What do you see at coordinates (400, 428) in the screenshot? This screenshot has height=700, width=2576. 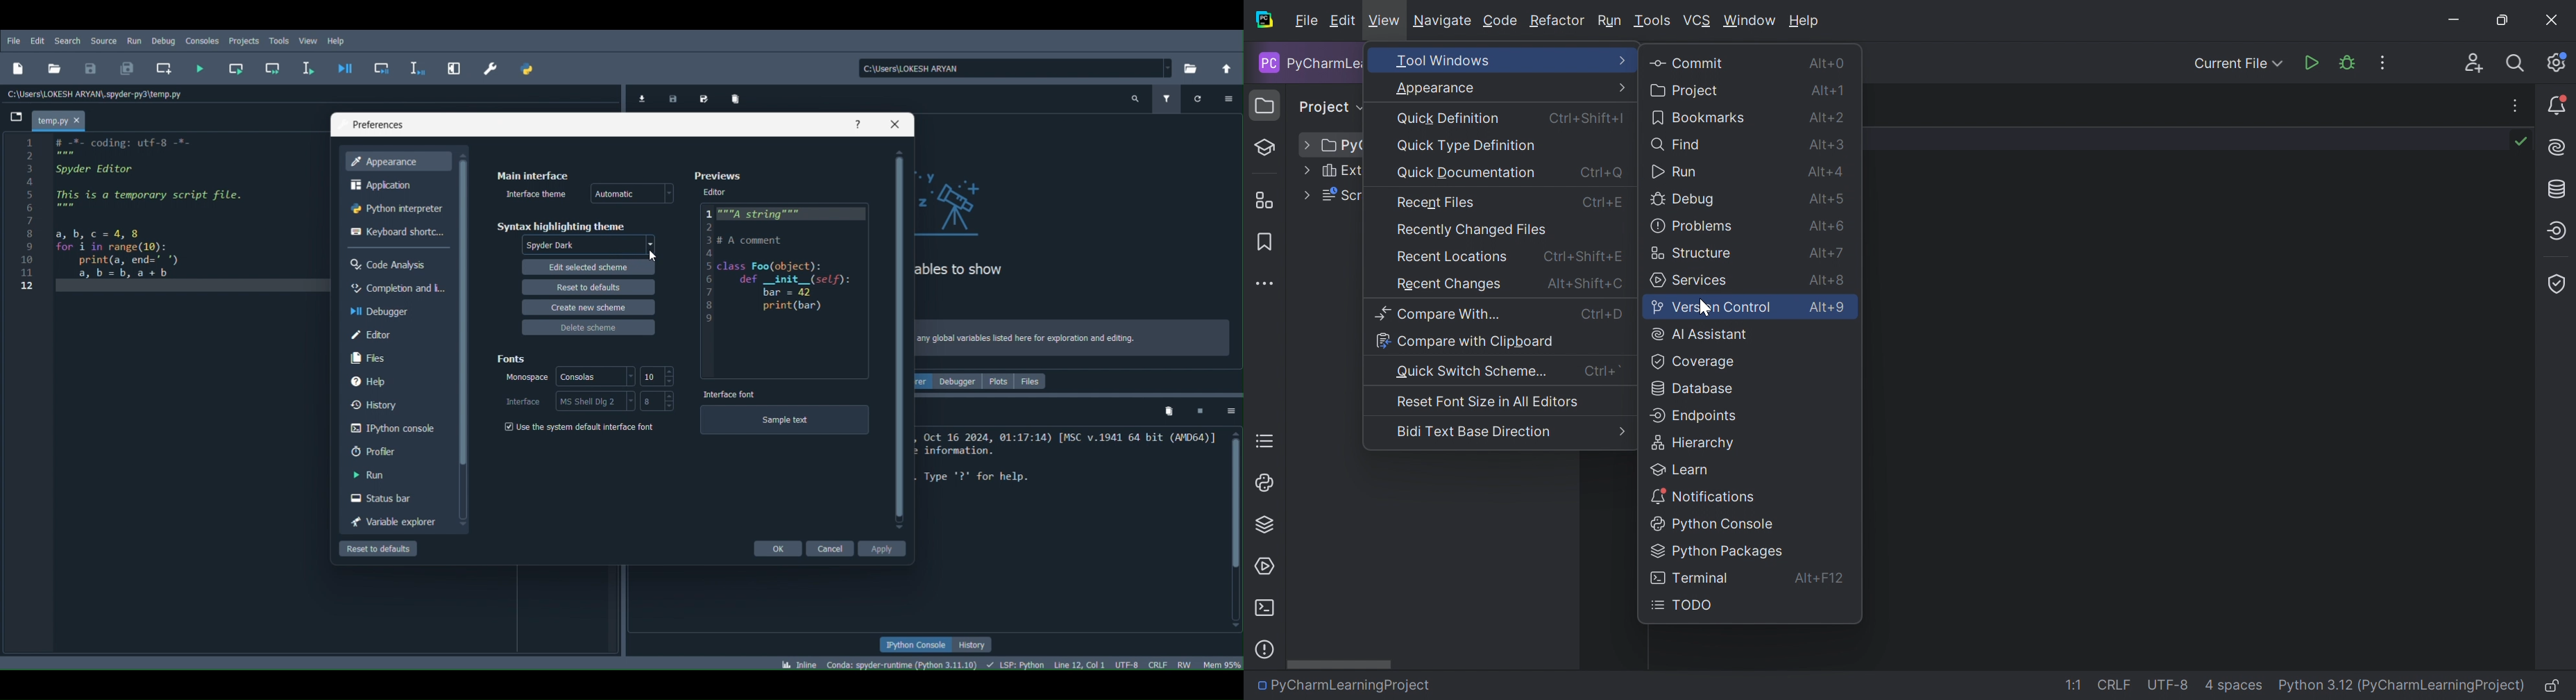 I see `IPython console` at bounding box center [400, 428].